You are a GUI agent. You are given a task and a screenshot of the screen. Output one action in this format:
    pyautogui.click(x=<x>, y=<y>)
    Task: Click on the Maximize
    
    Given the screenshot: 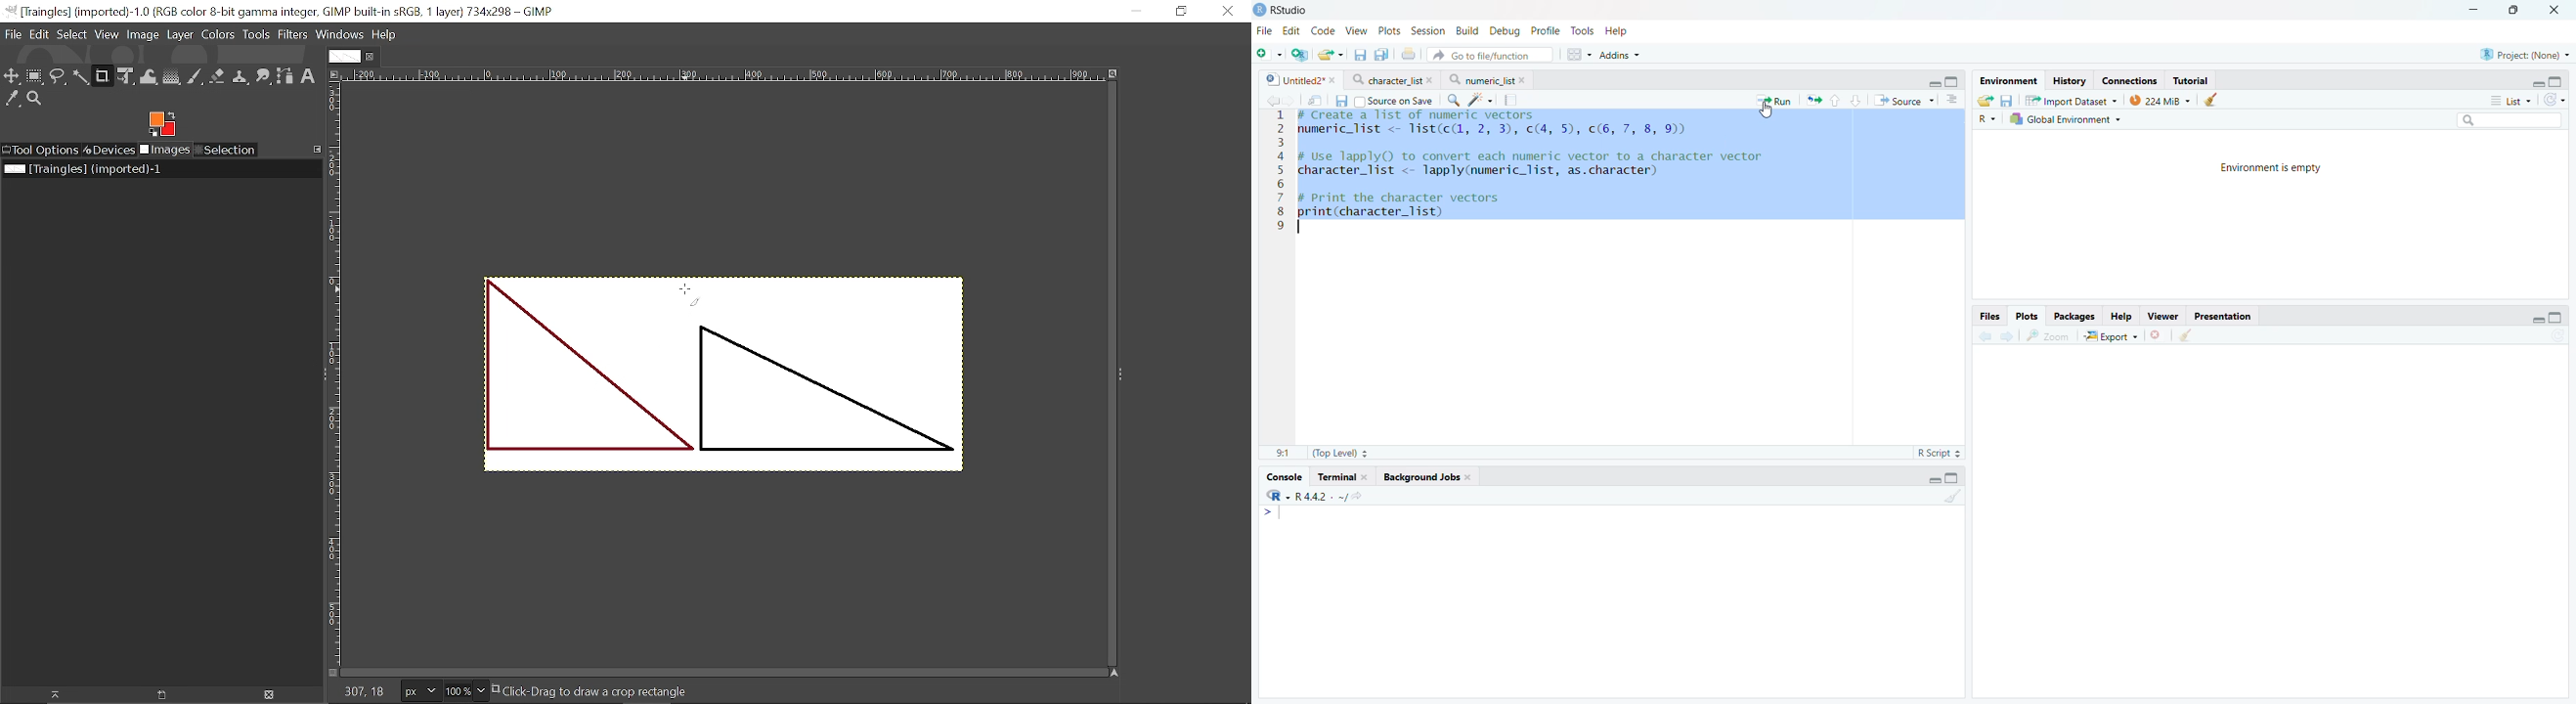 What is the action you would take?
    pyautogui.click(x=2520, y=10)
    